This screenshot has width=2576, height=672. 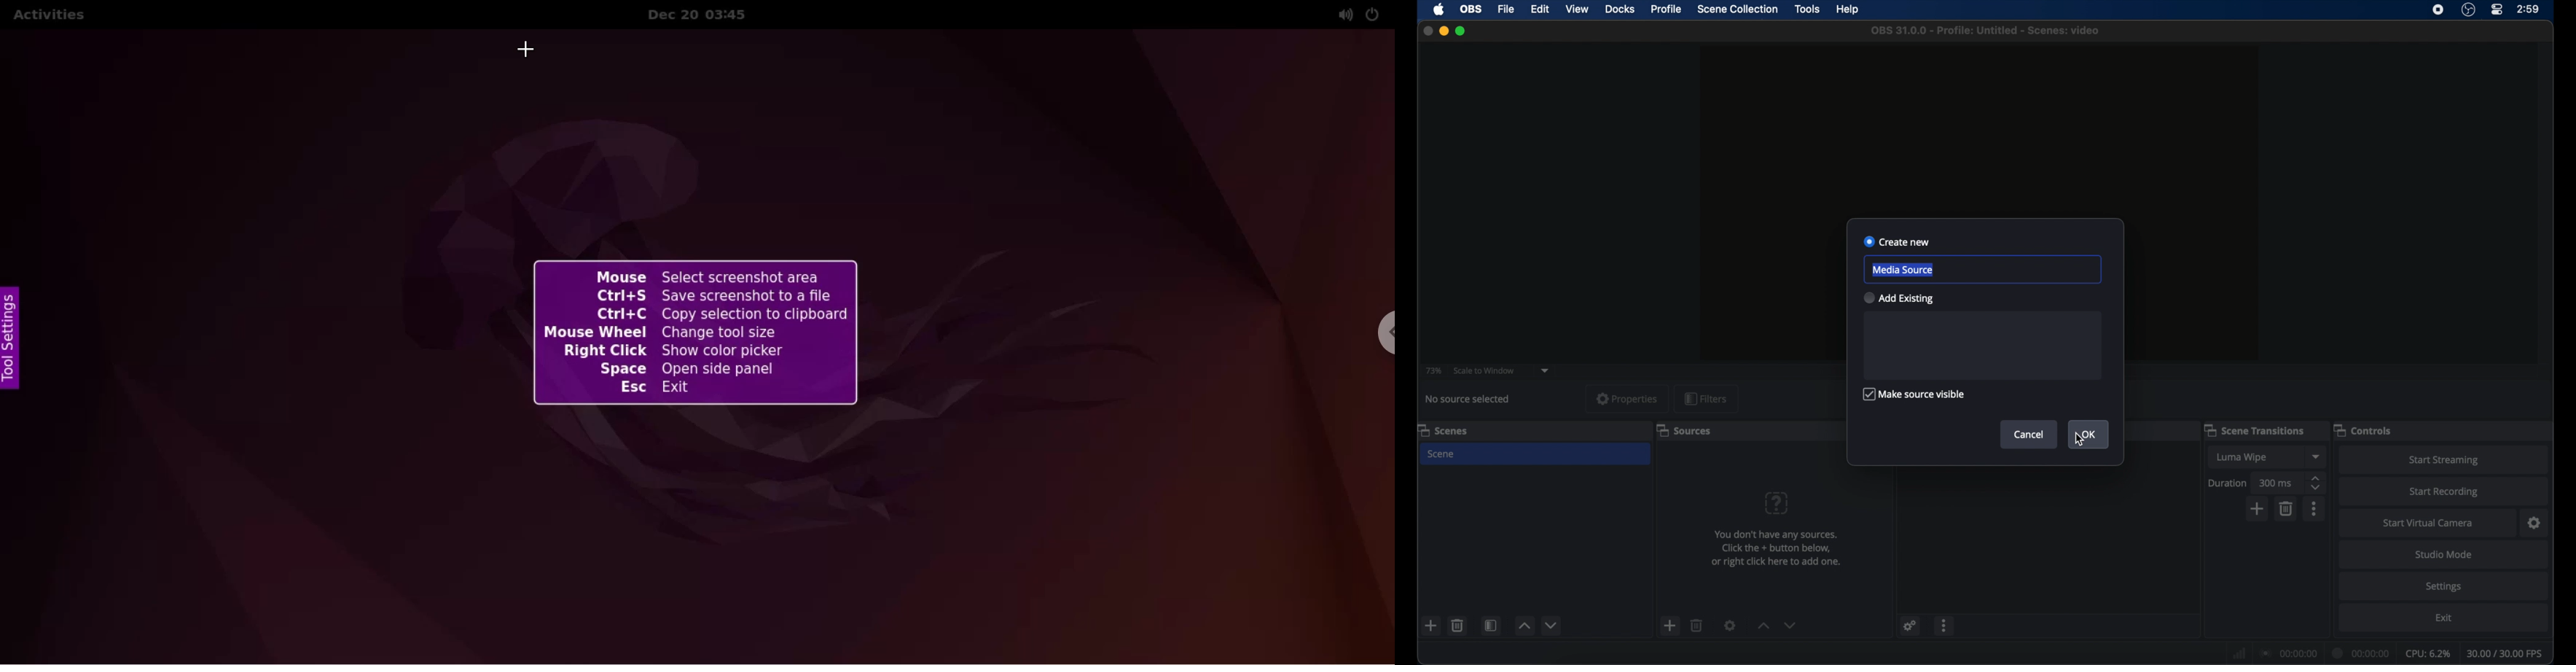 What do you see at coordinates (1491, 625) in the screenshot?
I see `scene filters` at bounding box center [1491, 625].